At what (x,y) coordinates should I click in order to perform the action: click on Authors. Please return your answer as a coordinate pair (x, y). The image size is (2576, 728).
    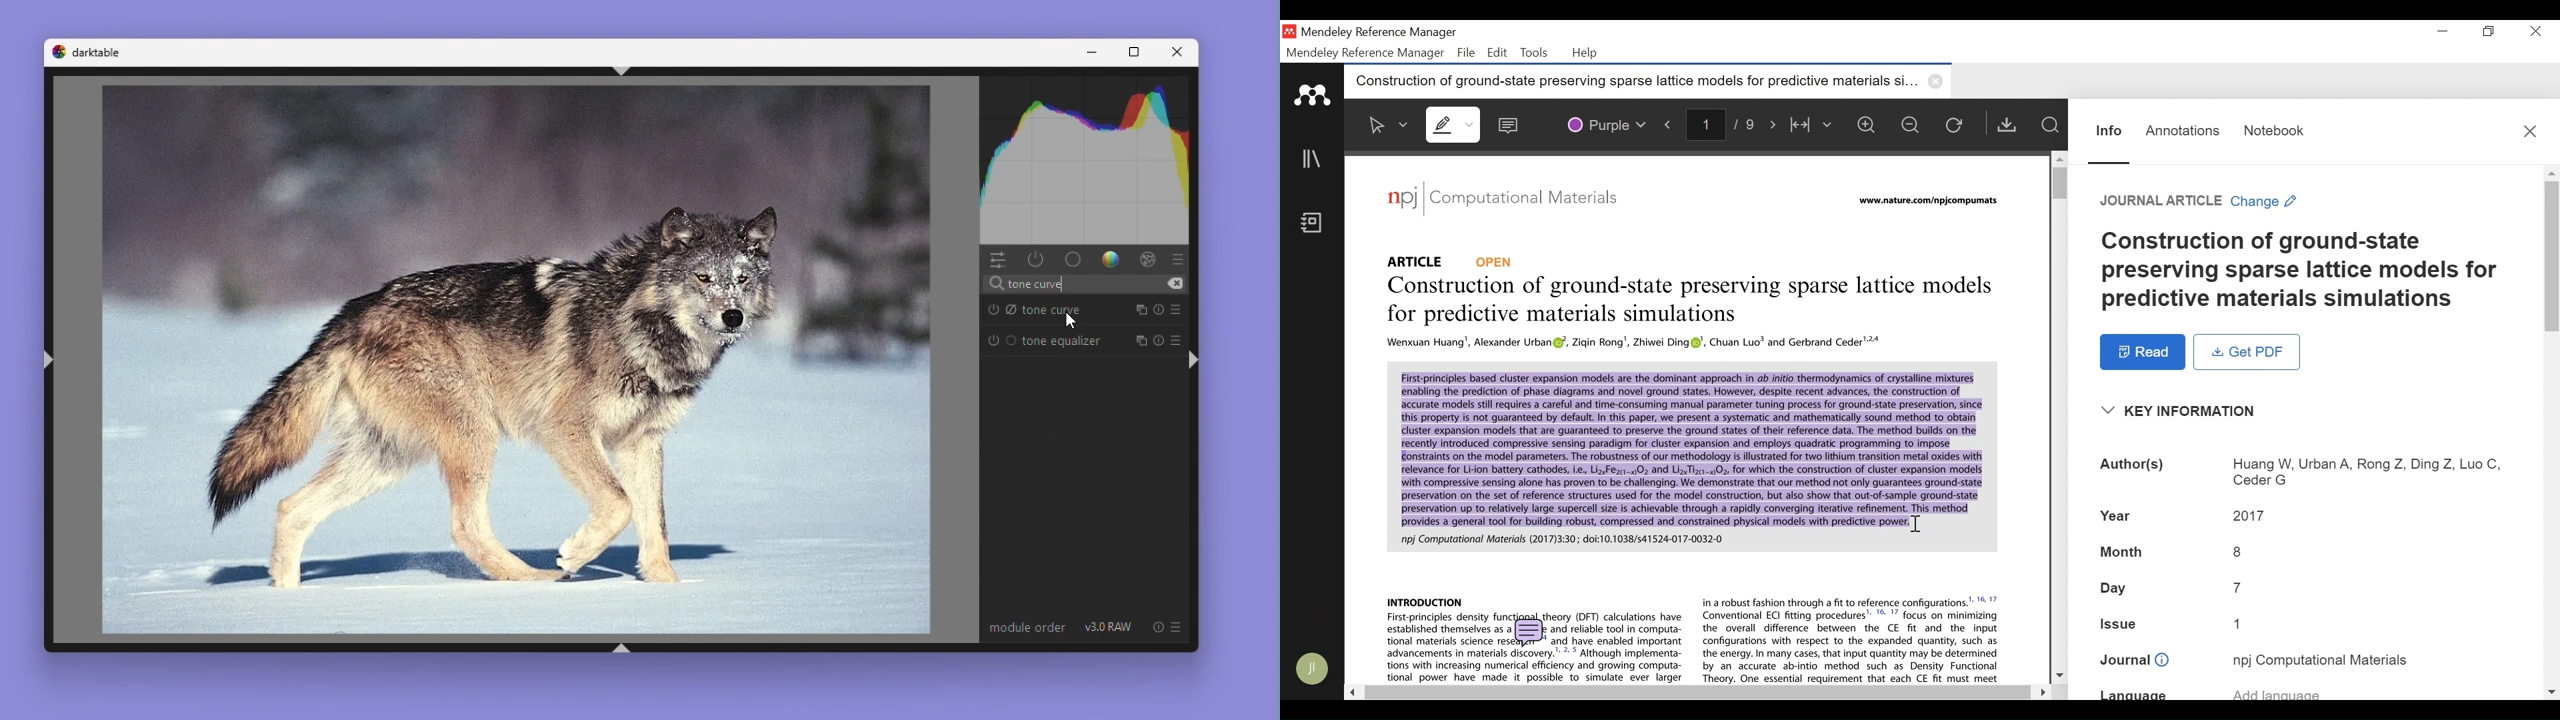
    Looking at the image, I should click on (2365, 473).